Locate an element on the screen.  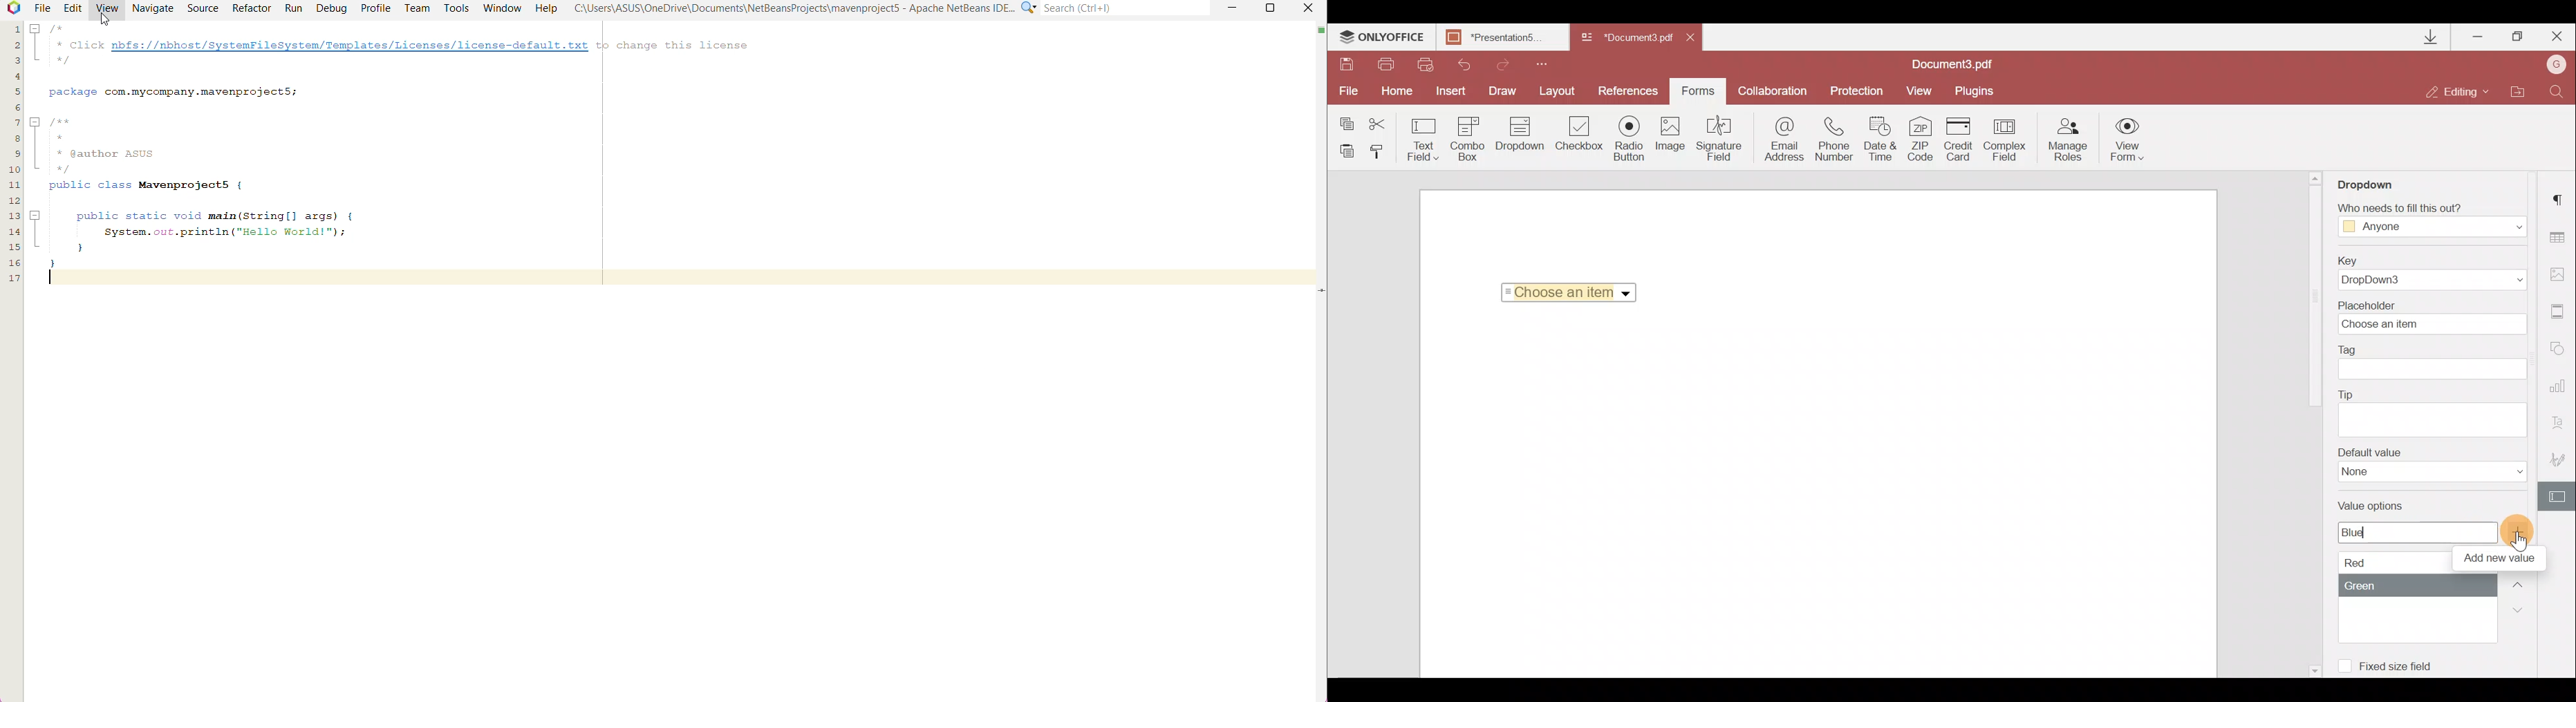
Account name is located at coordinates (2557, 63).